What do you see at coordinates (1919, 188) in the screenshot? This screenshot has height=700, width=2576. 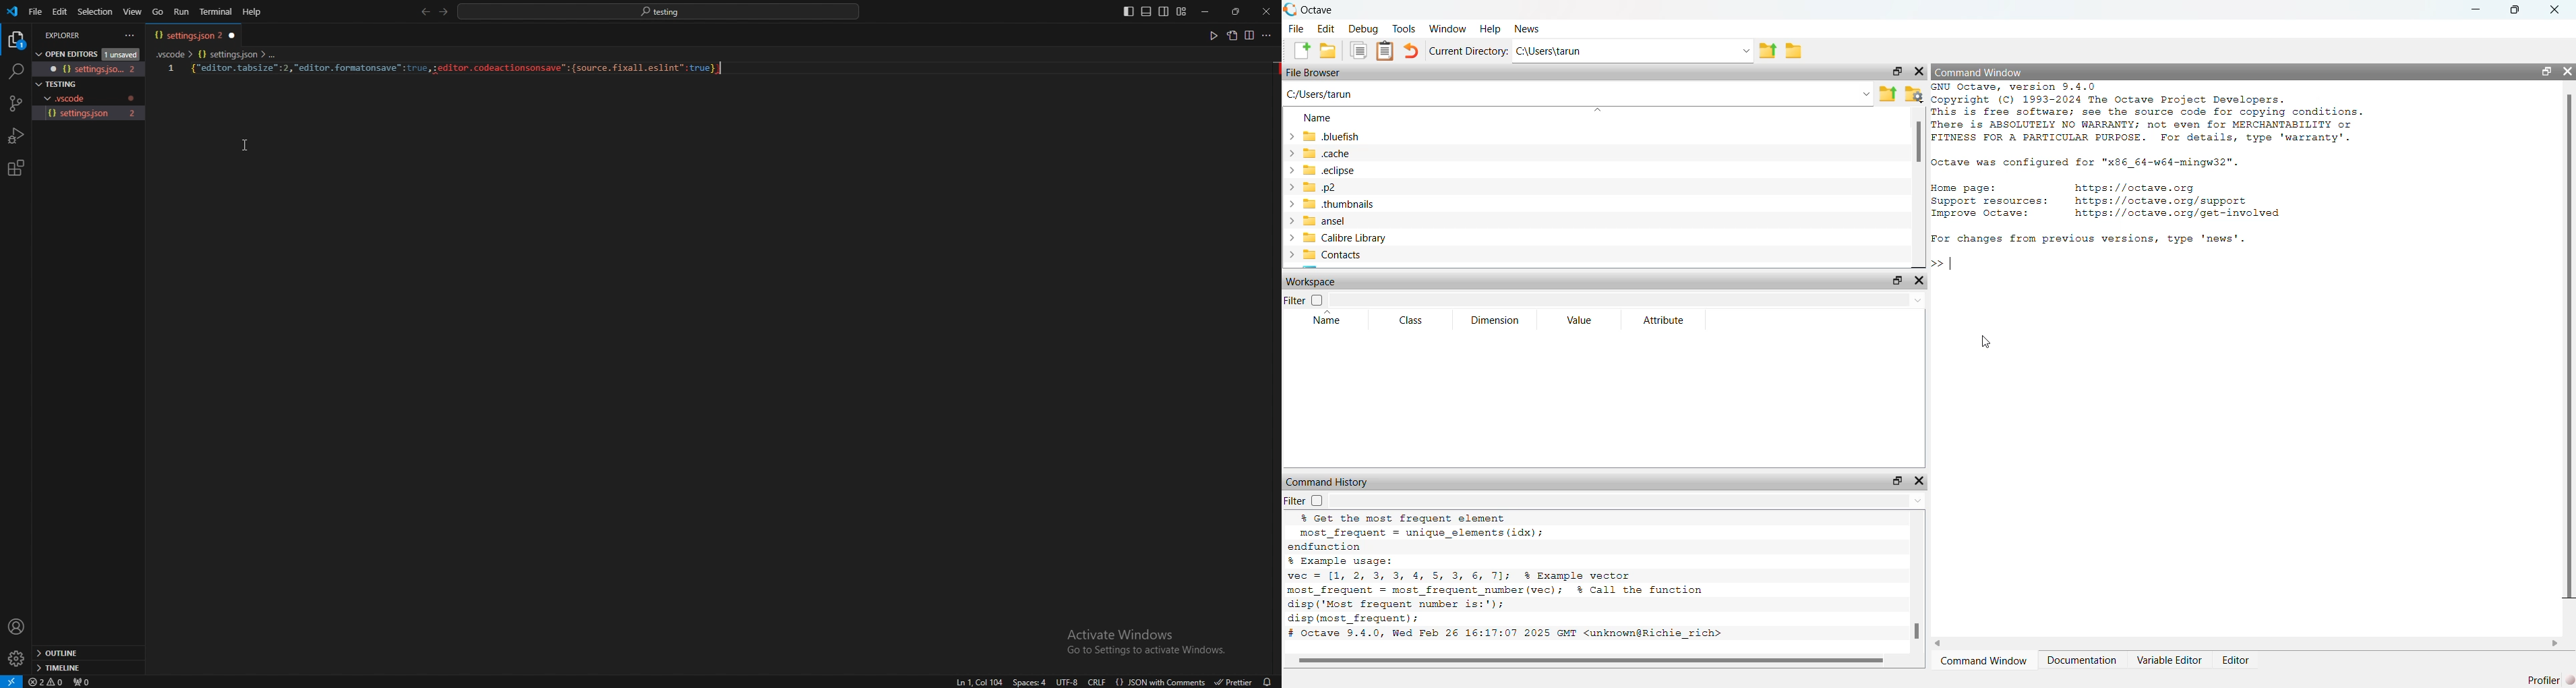 I see `vertical scroll bar` at bounding box center [1919, 188].